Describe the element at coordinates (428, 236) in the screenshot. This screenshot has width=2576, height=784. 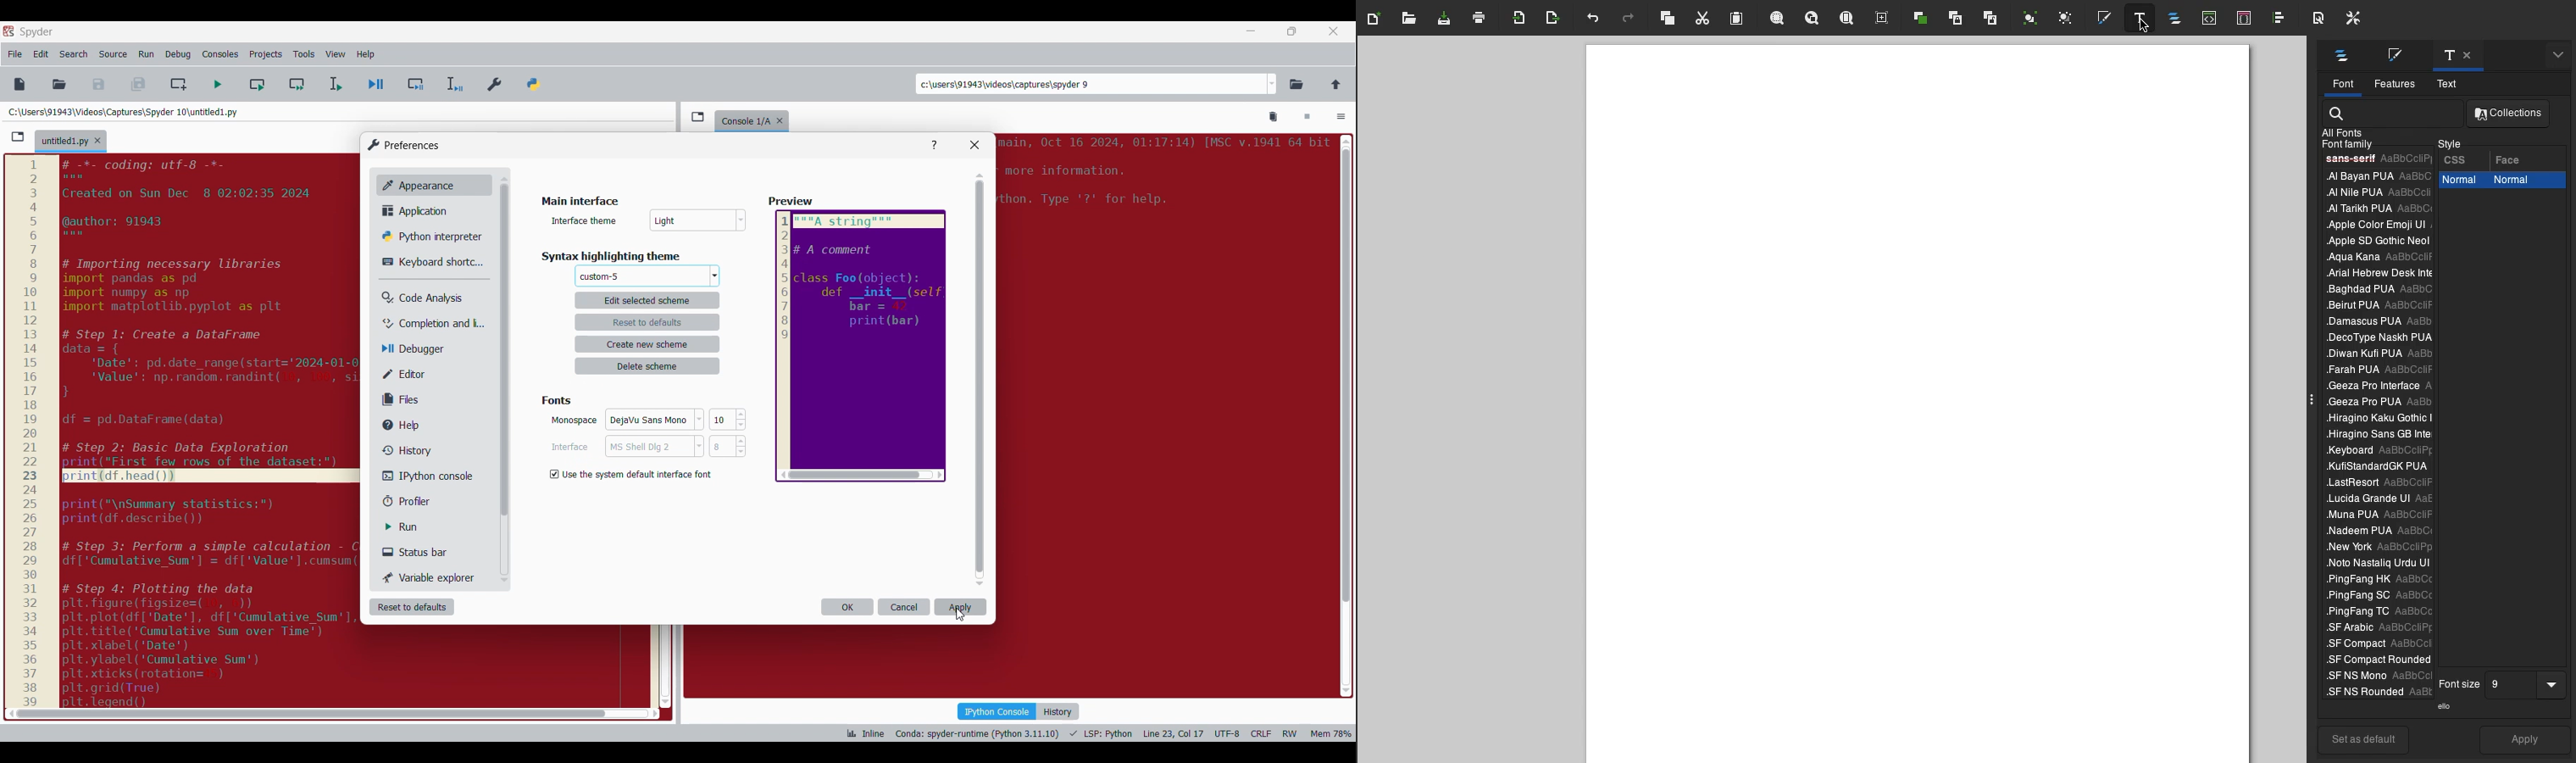
I see `Python interpreter` at that location.